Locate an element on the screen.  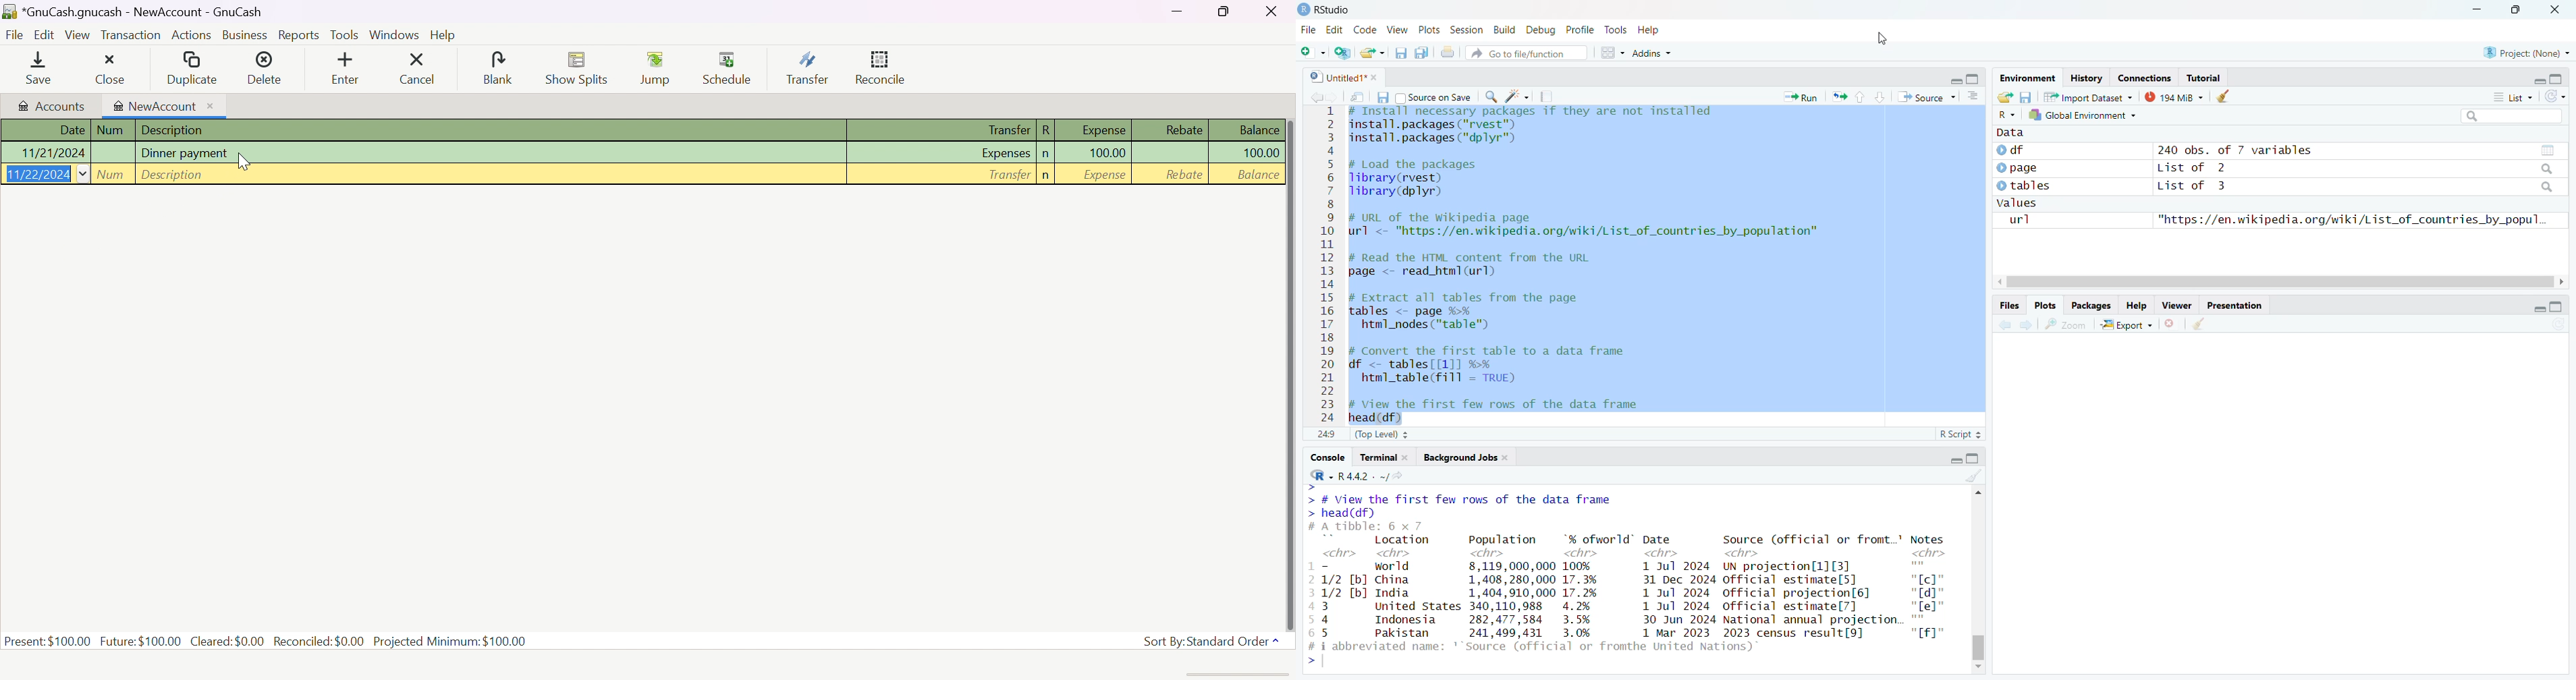
Viewer is located at coordinates (2177, 305).